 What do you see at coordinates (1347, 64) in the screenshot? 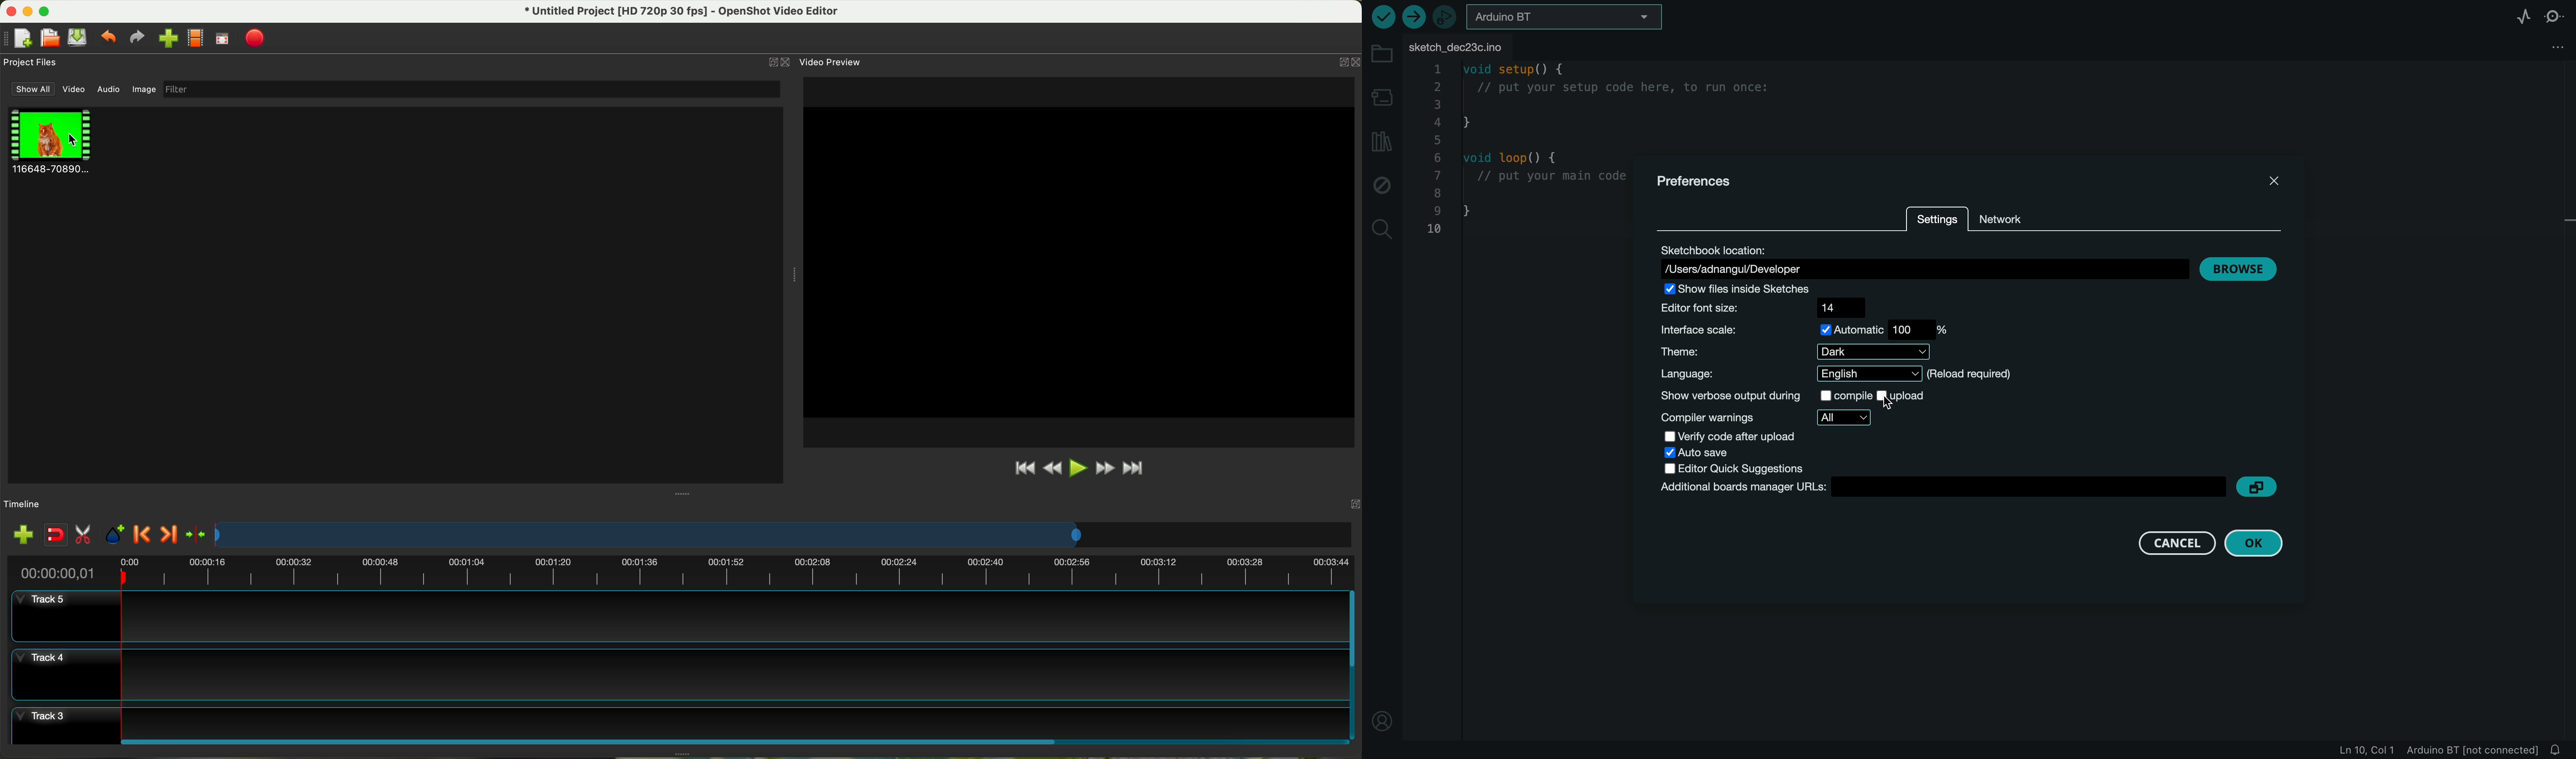
I see `close` at bounding box center [1347, 64].